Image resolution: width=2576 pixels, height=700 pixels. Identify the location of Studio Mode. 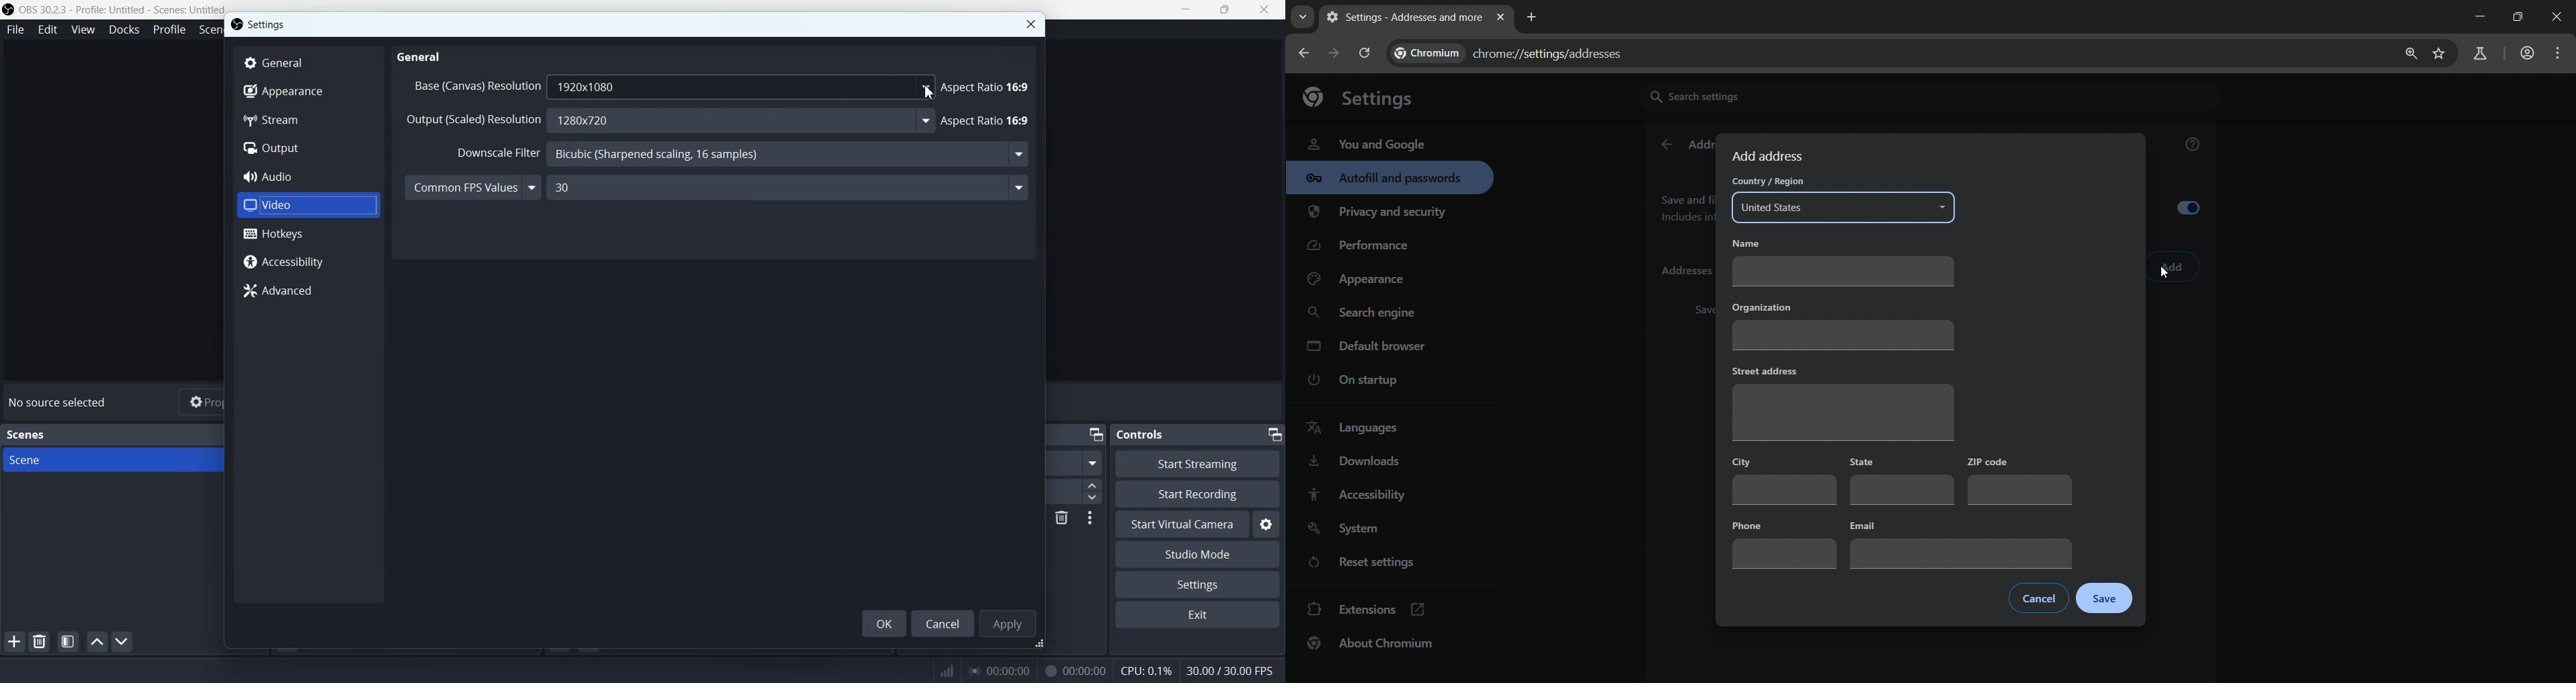
(1197, 554).